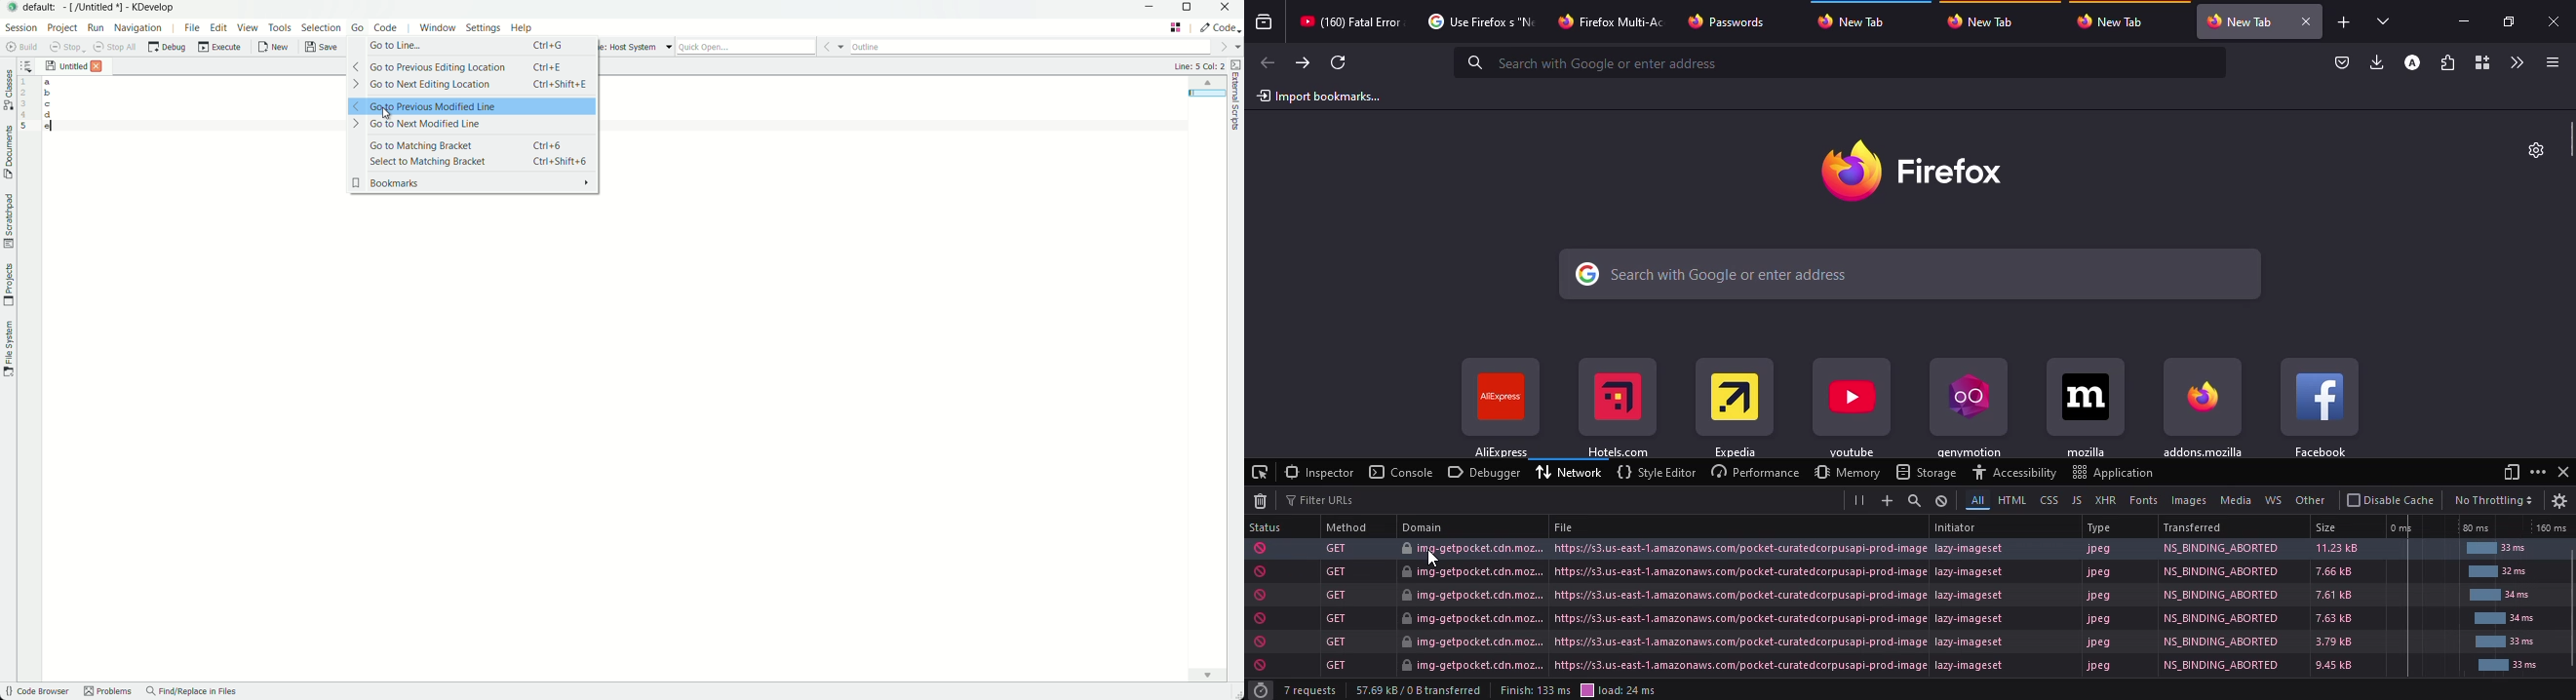 Image resolution: width=2576 pixels, height=700 pixels. I want to click on memory, so click(1847, 472).